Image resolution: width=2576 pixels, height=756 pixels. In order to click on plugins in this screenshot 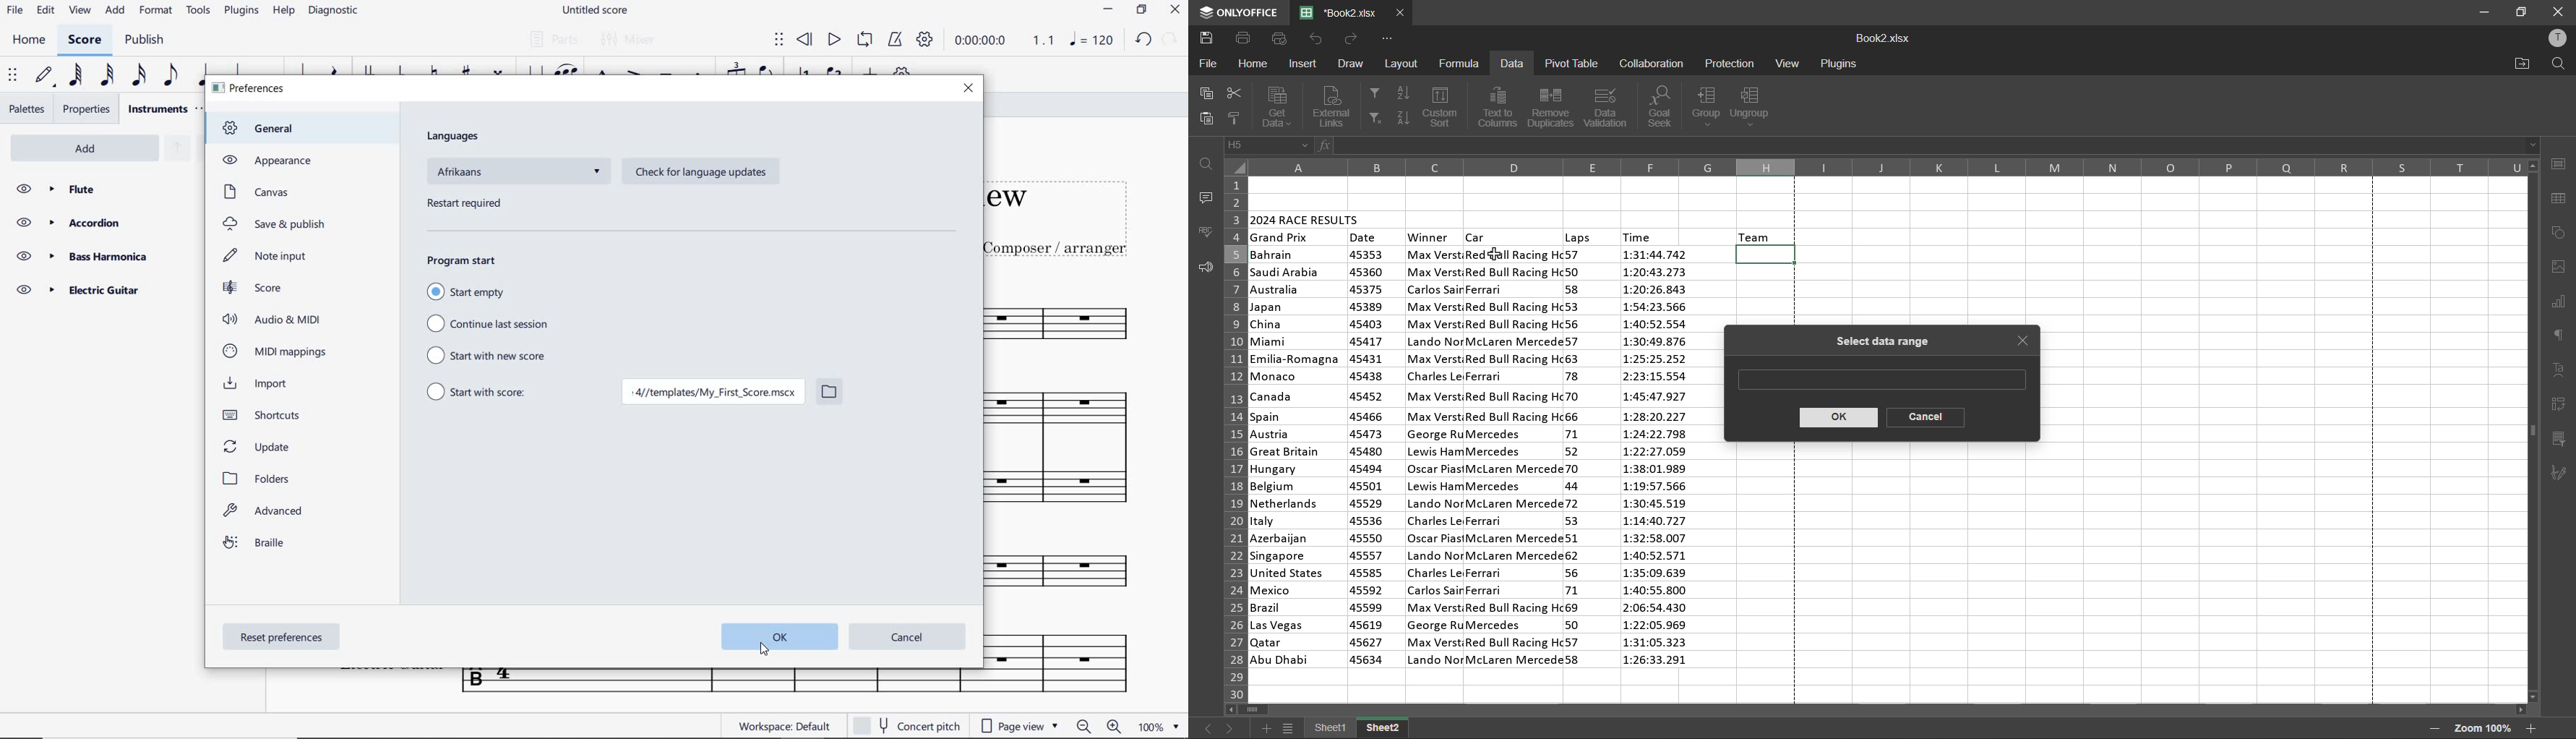, I will do `click(1838, 64)`.